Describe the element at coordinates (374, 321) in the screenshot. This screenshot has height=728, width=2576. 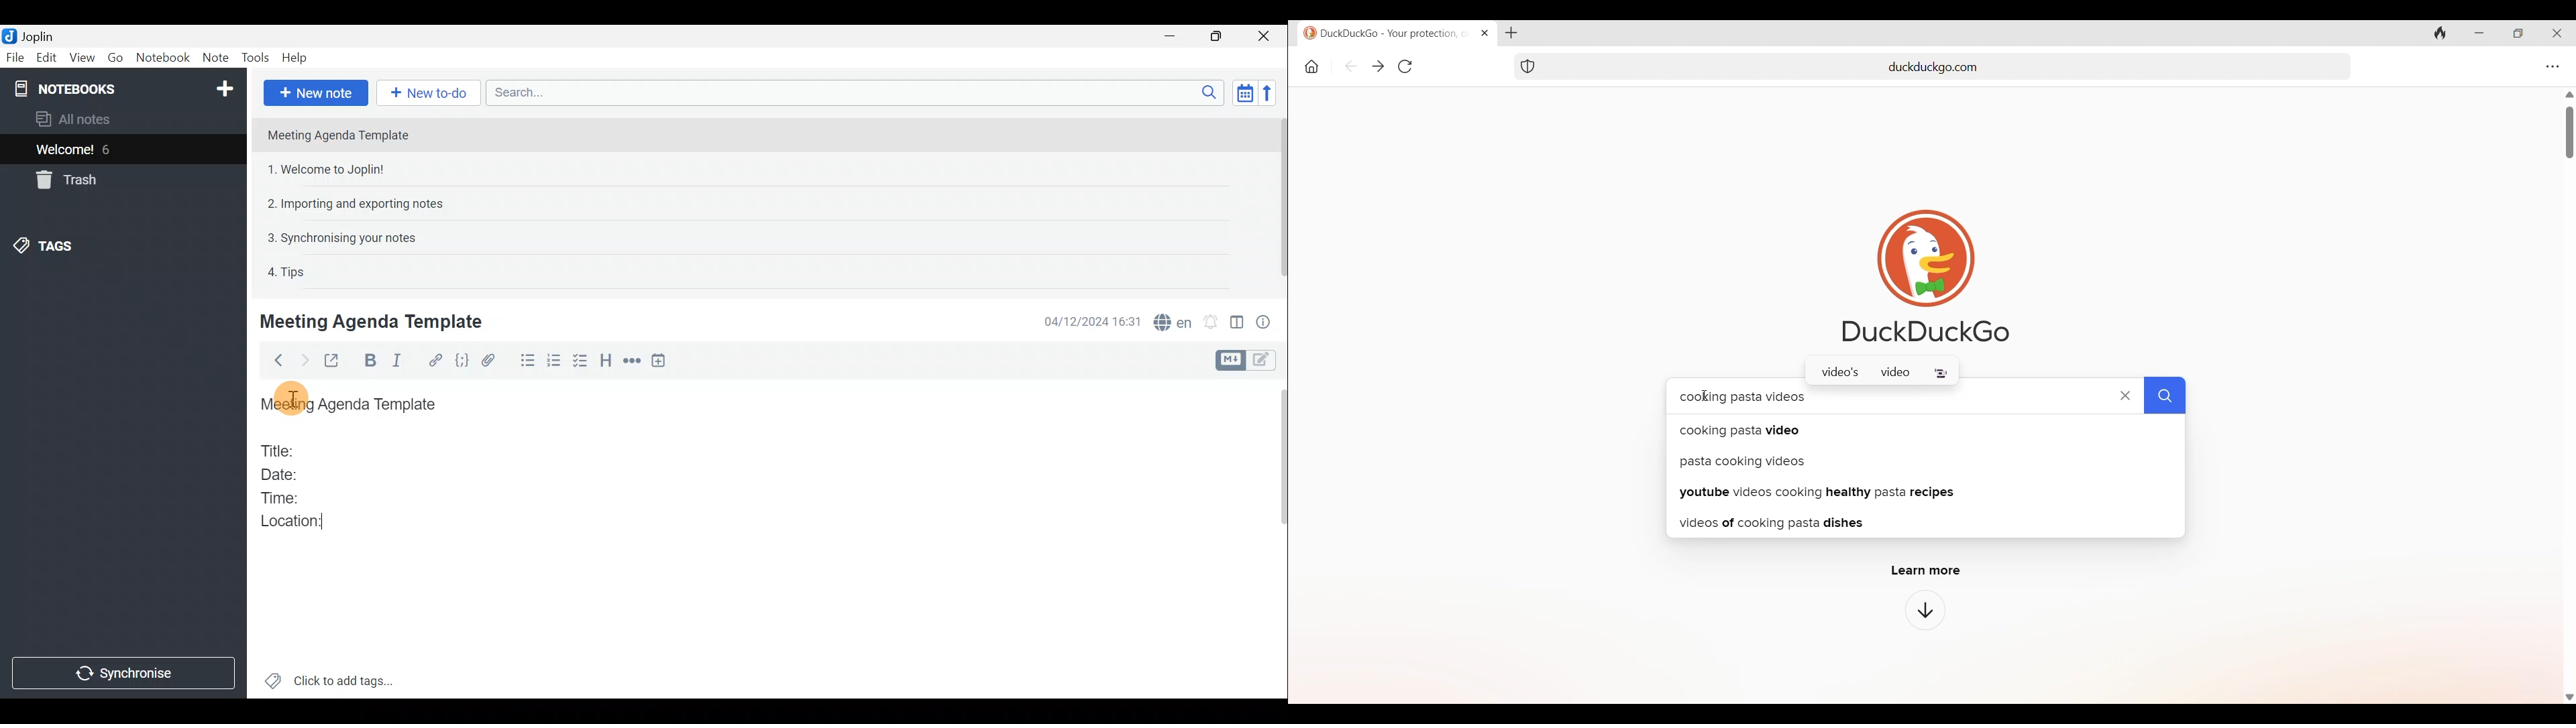
I see `Meeting Agenda Template` at that location.